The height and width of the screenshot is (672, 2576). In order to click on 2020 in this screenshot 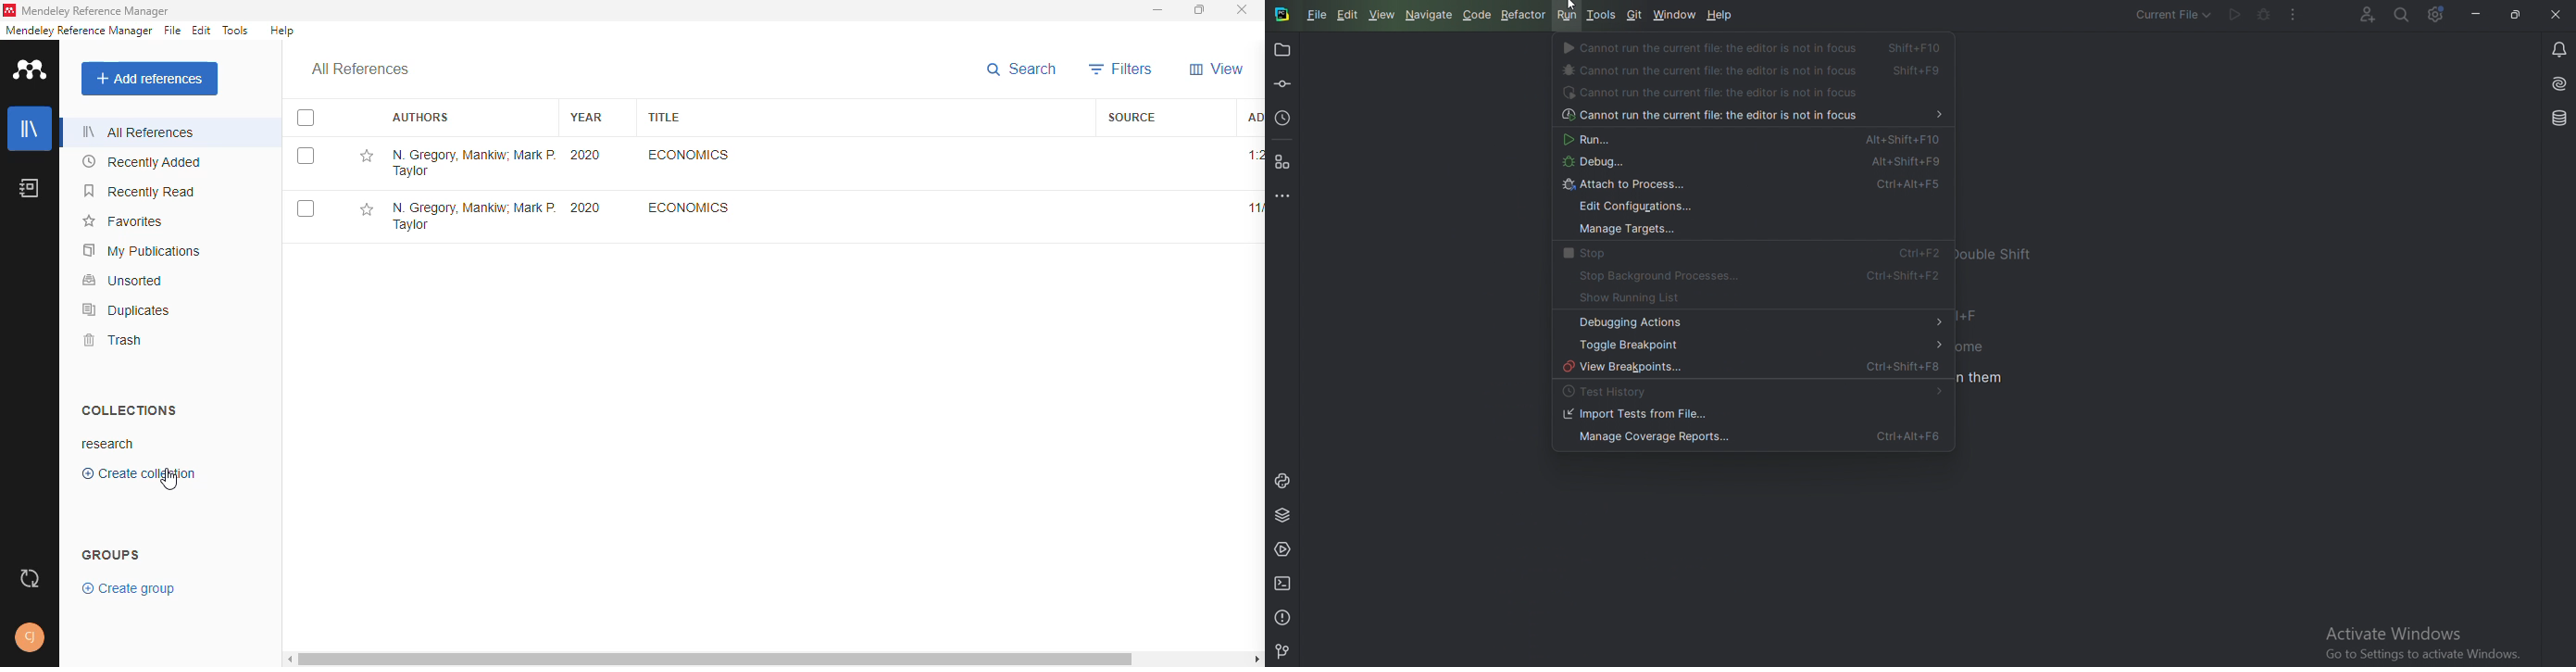, I will do `click(585, 208)`.